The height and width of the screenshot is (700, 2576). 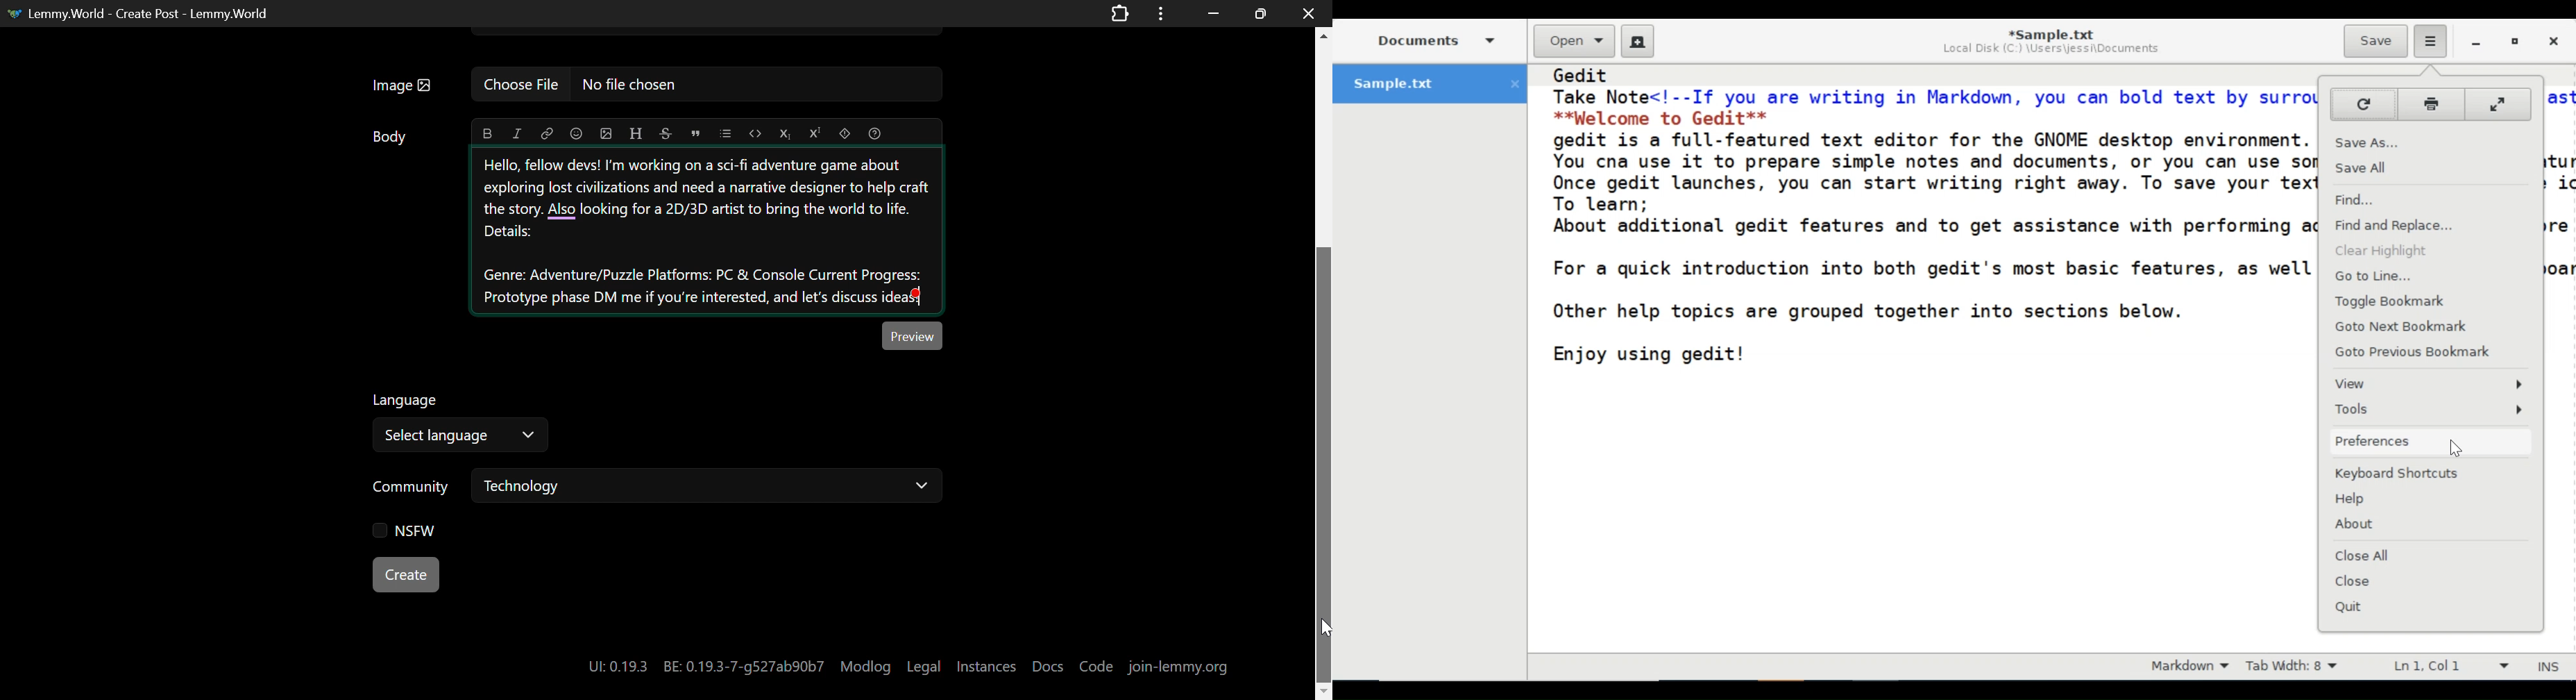 What do you see at coordinates (149, 12) in the screenshot?
I see `Lemmy.World - Create Post - Lemmy.World` at bounding box center [149, 12].